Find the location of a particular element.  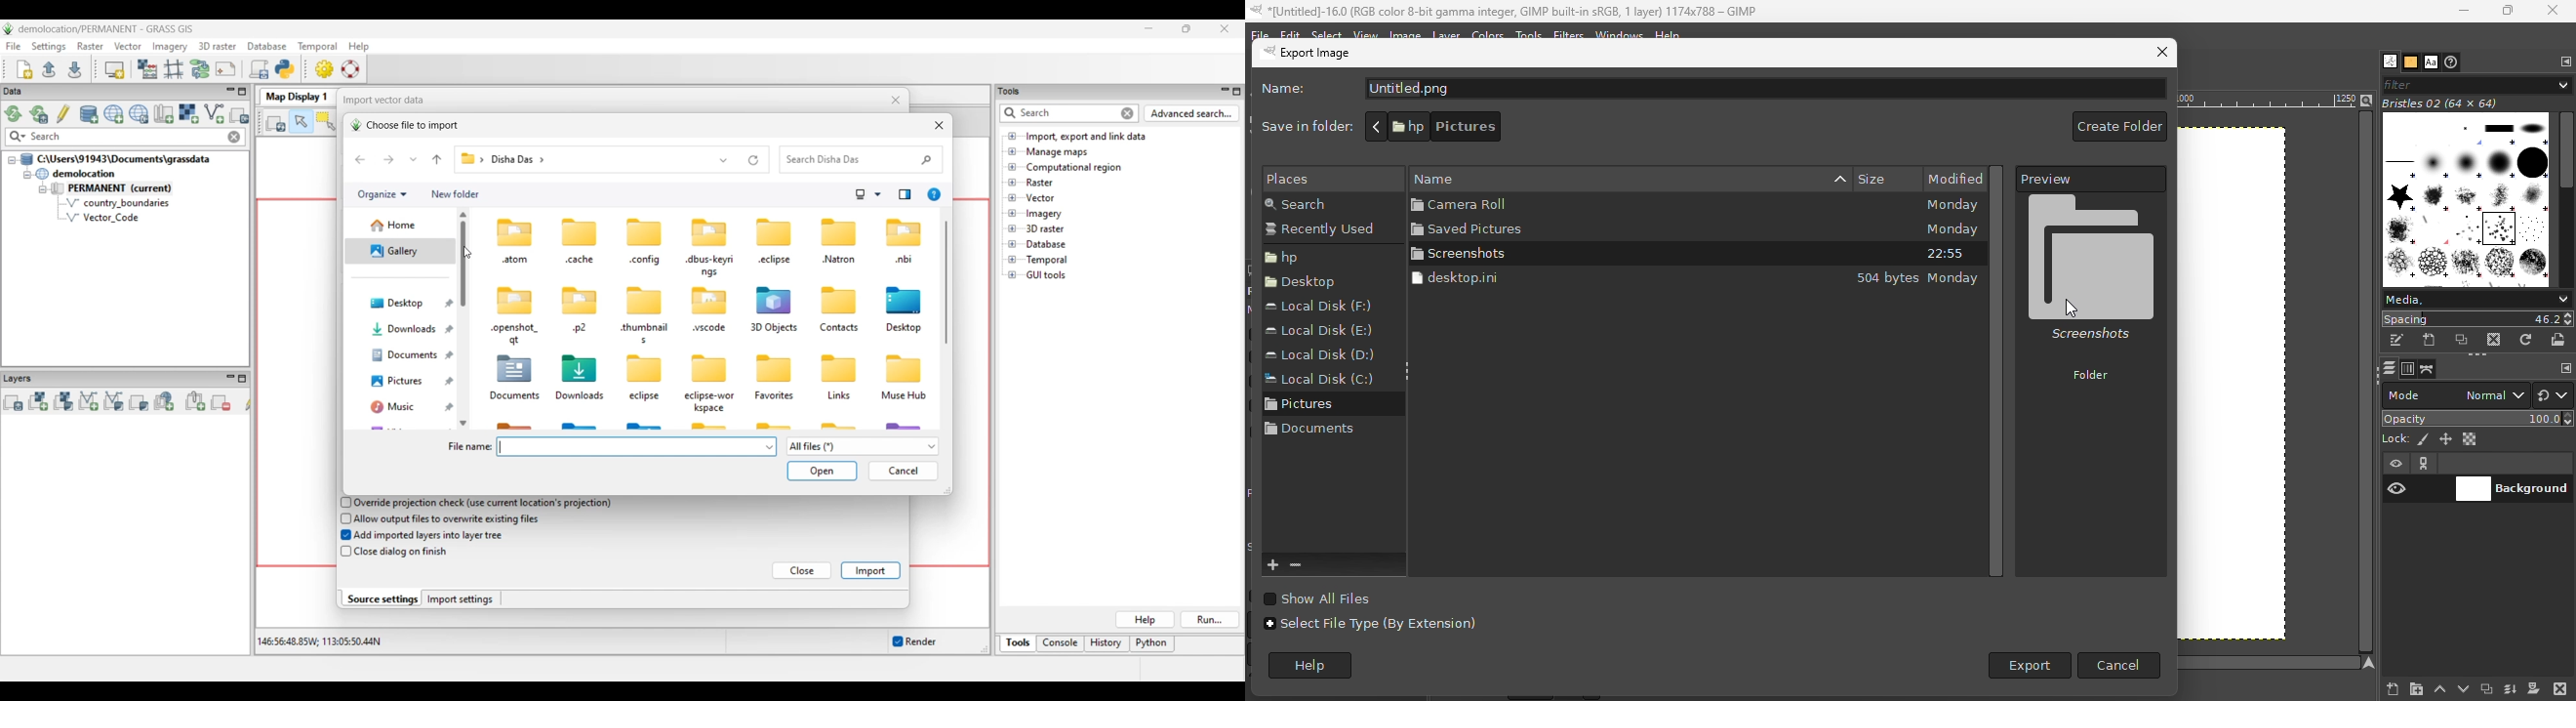

Quick slide to bottom is located at coordinates (463, 423).